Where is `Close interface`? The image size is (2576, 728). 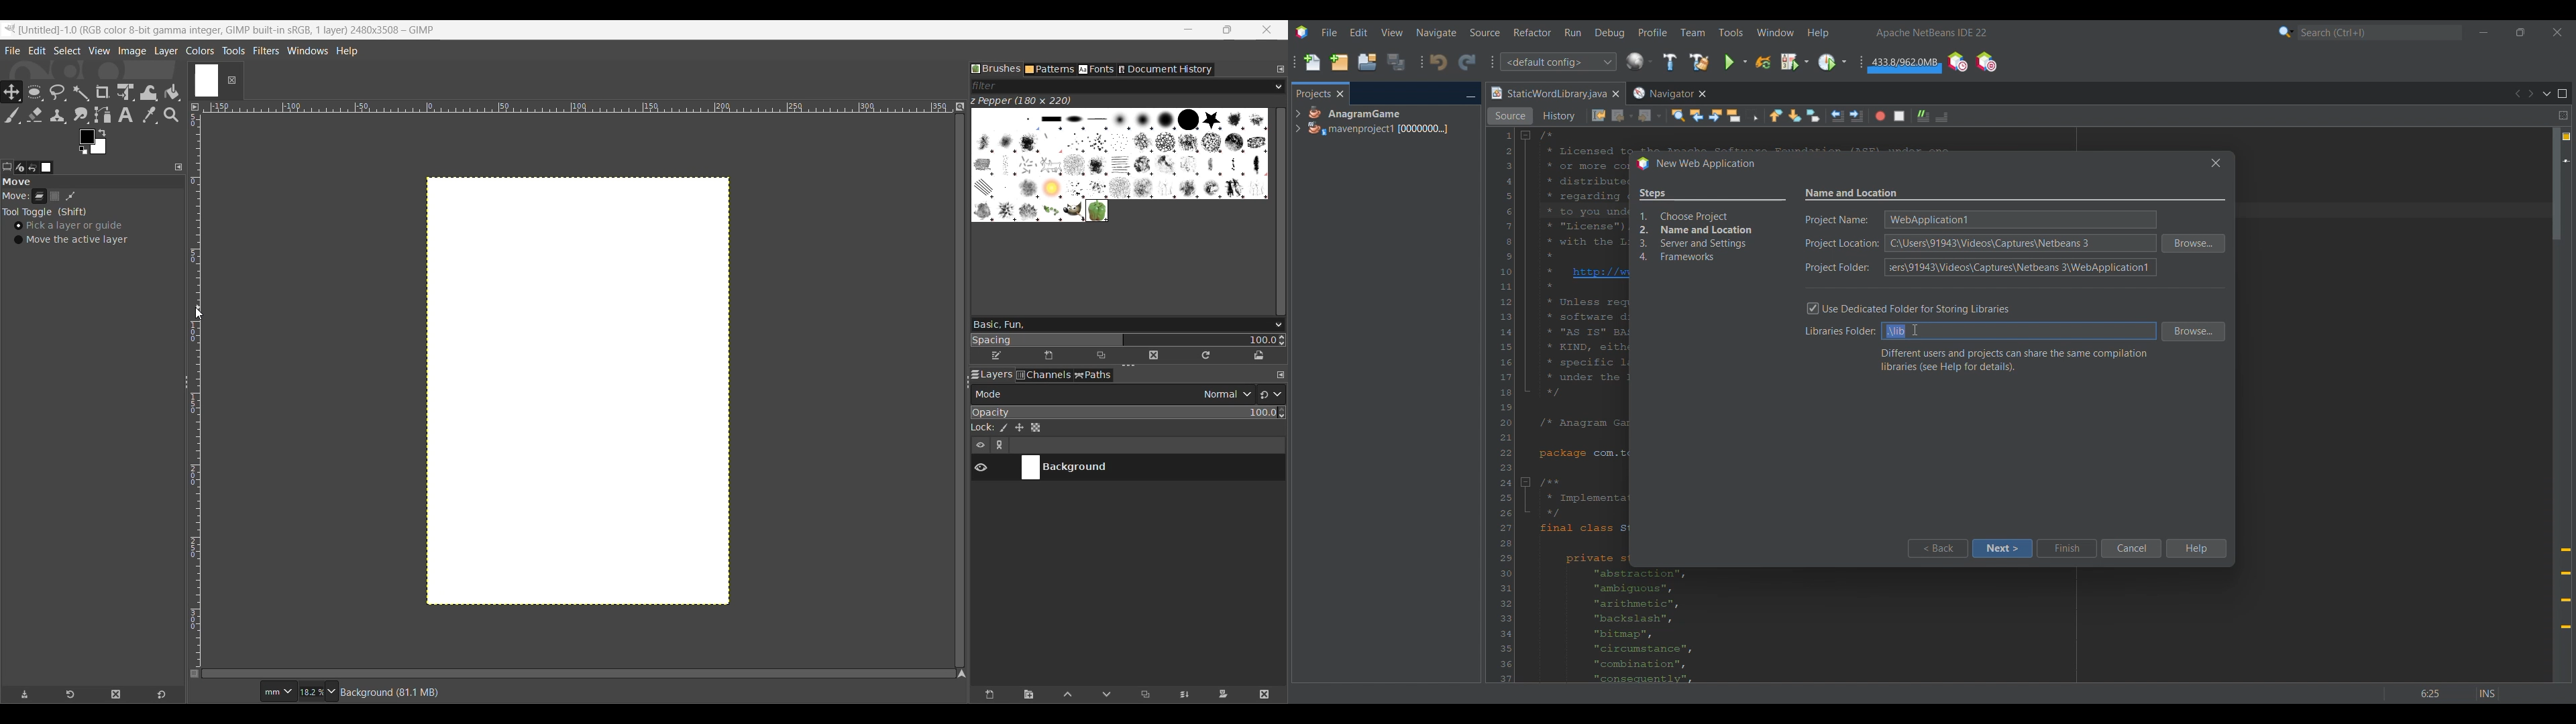
Close interface is located at coordinates (1266, 29).